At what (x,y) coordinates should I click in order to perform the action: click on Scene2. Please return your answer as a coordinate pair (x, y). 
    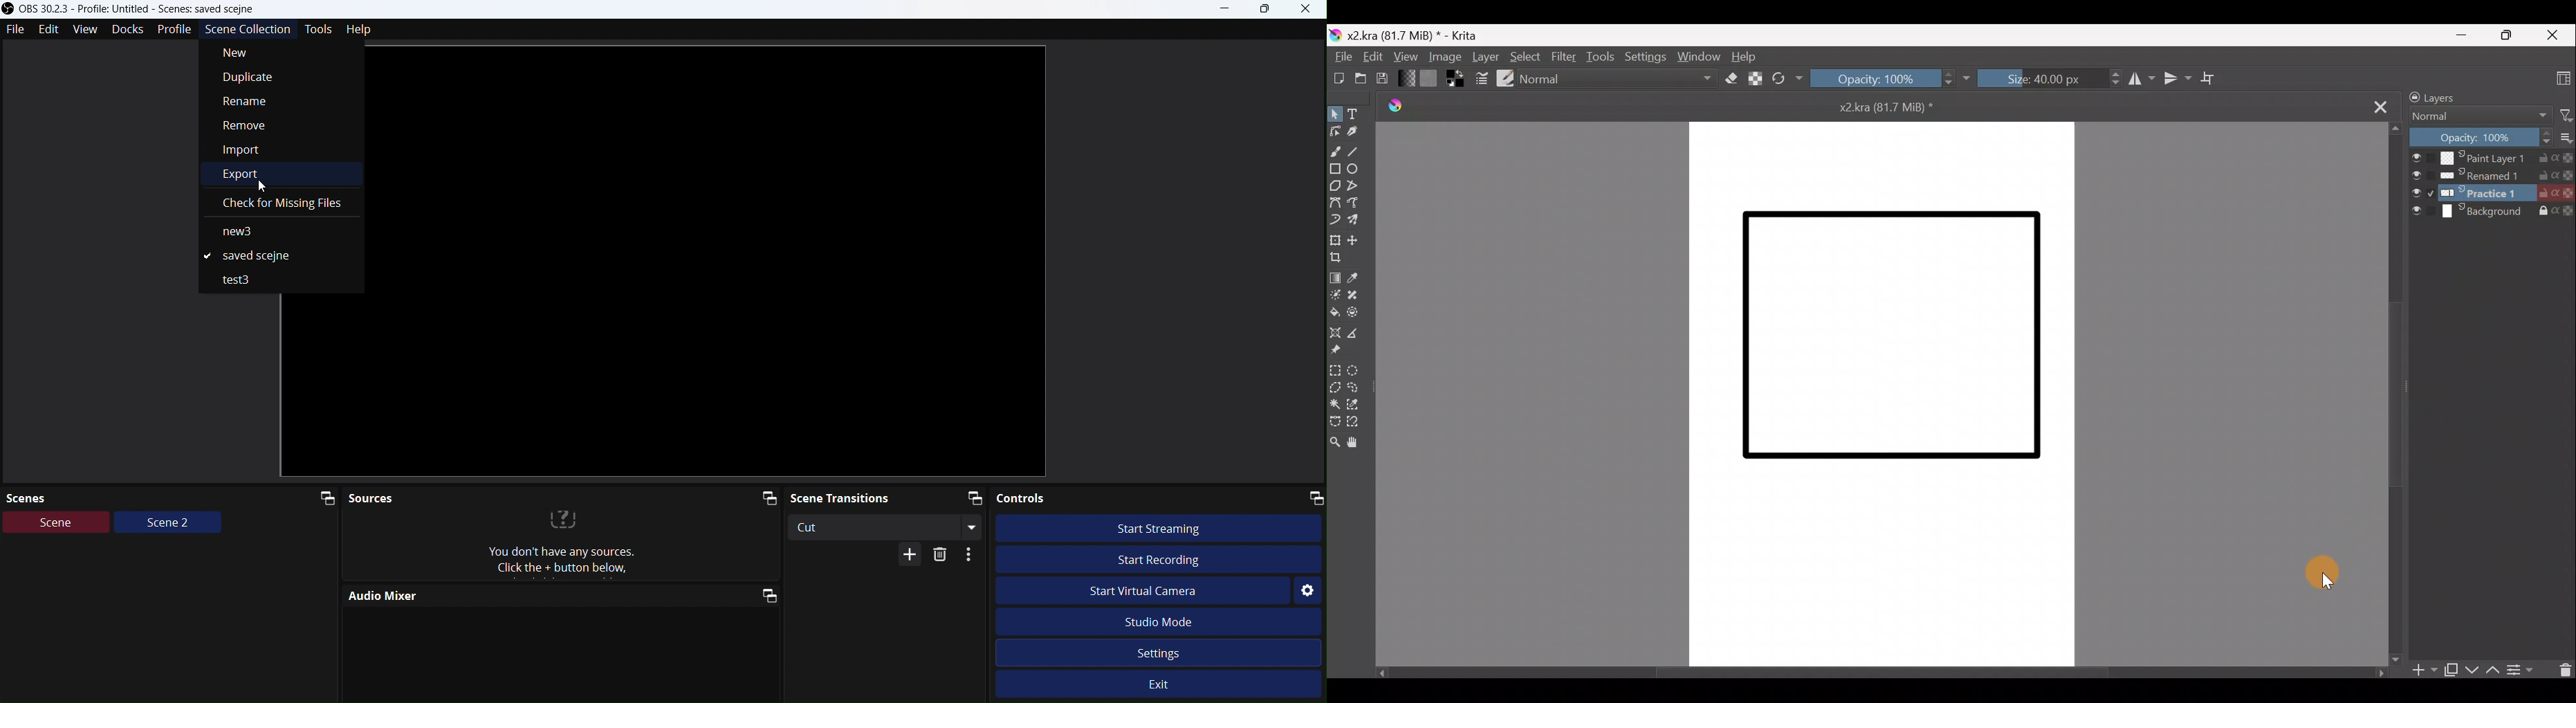
    Looking at the image, I should click on (168, 524).